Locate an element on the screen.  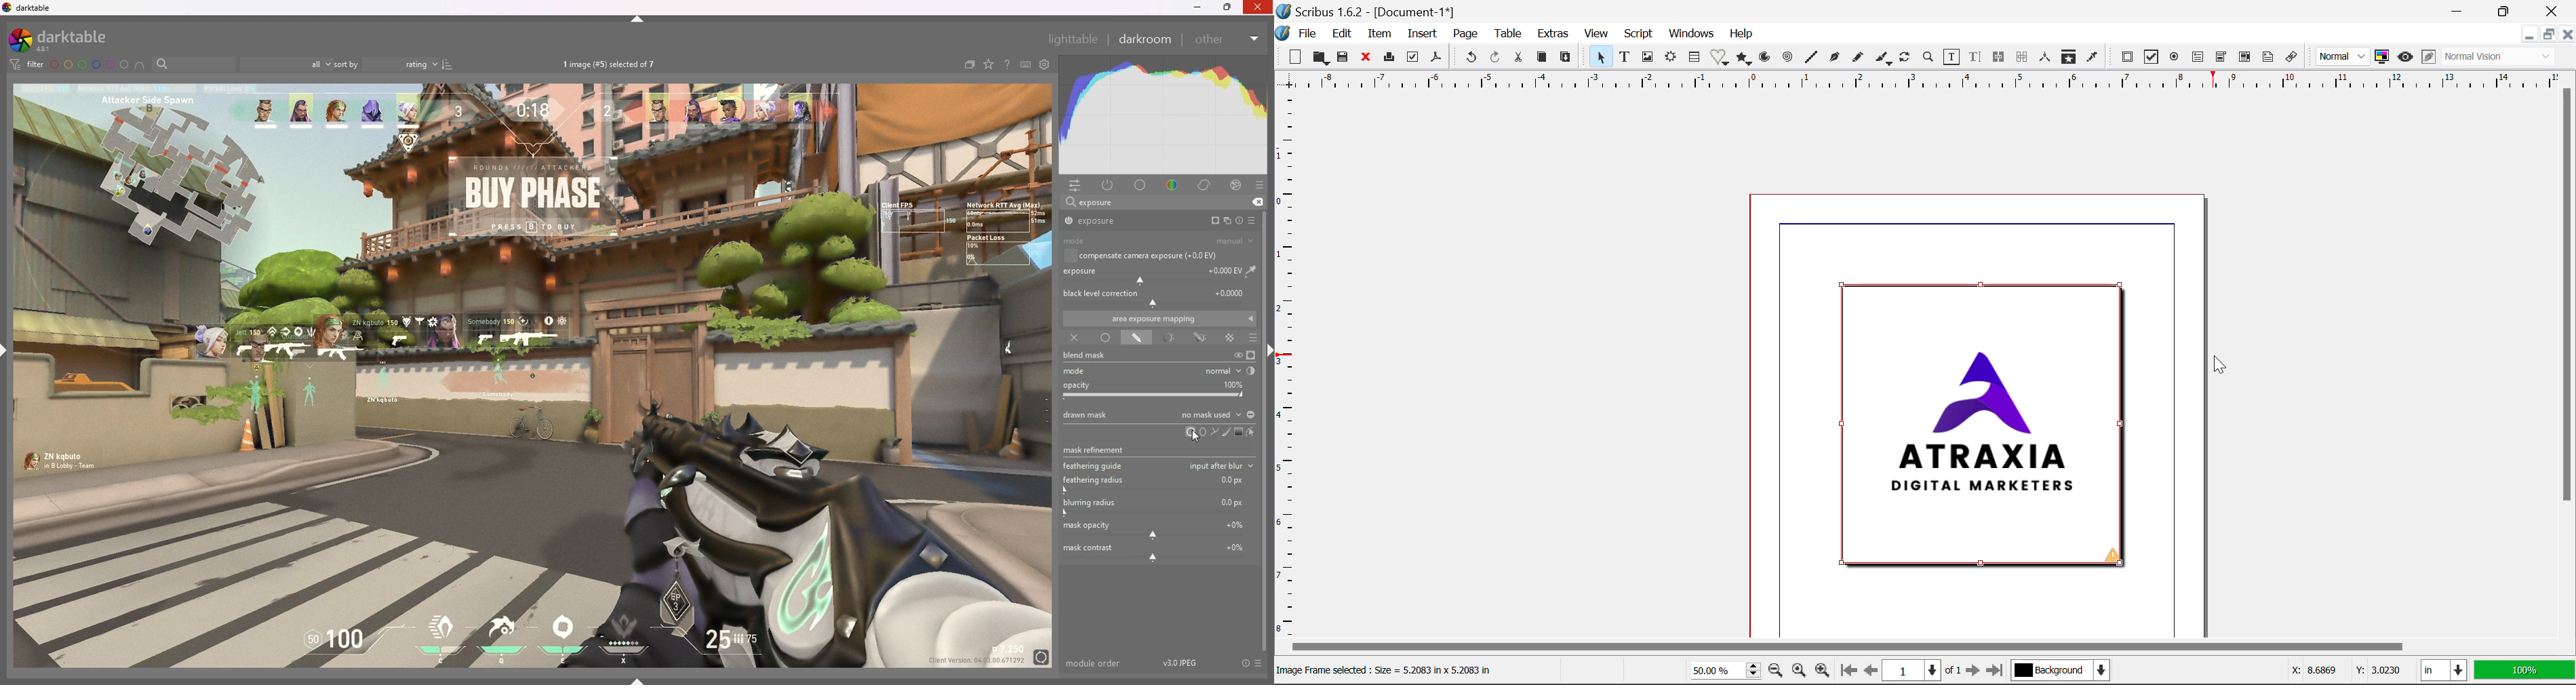
drawn mask is located at coordinates (1159, 414).